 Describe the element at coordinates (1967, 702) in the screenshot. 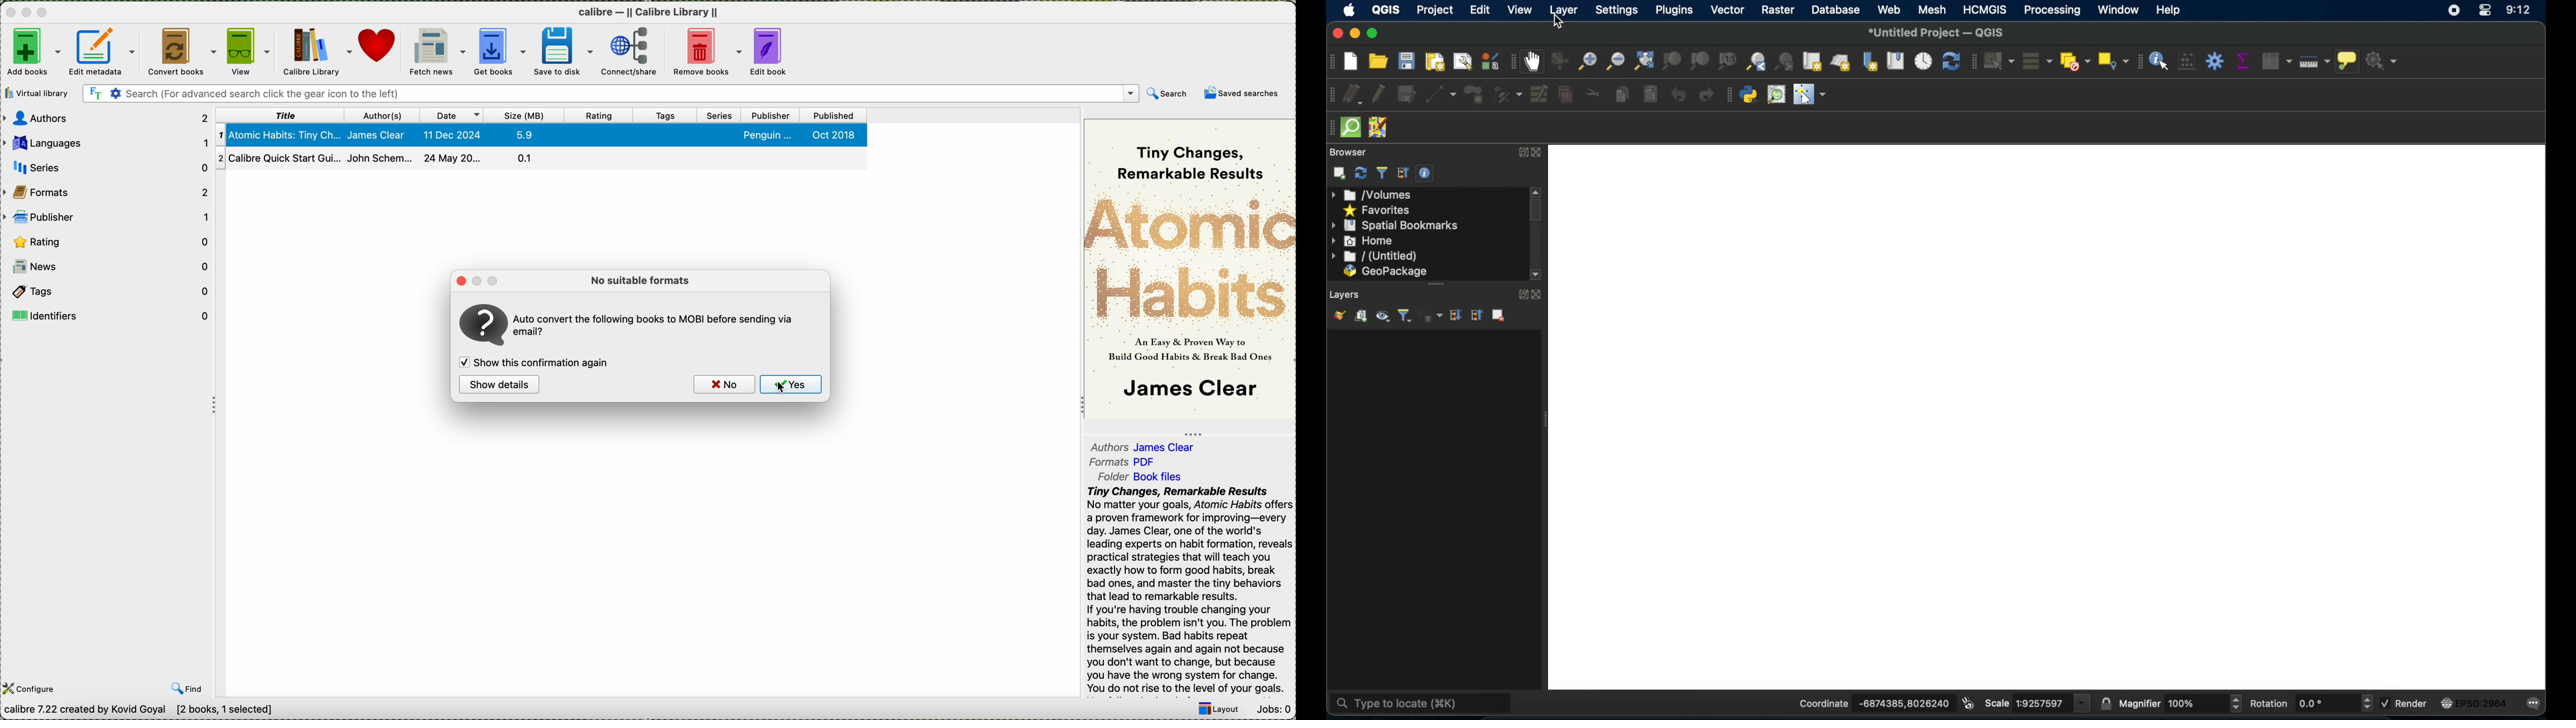

I see `toggle extents and mouse display position` at that location.